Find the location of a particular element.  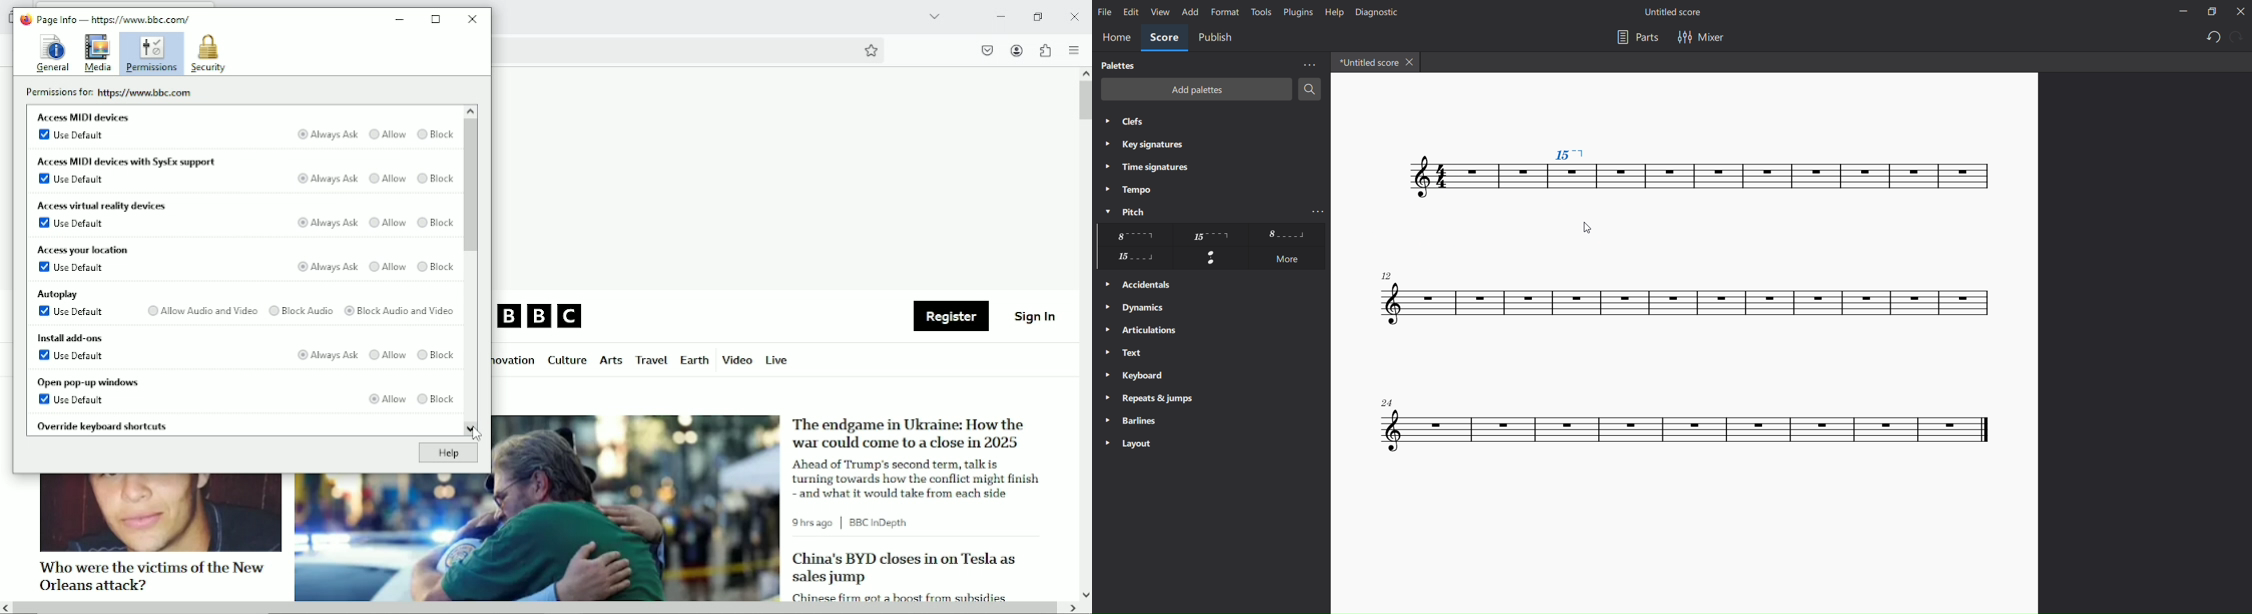

China's BYD closes in on Tesla as sales jump is located at coordinates (904, 568).